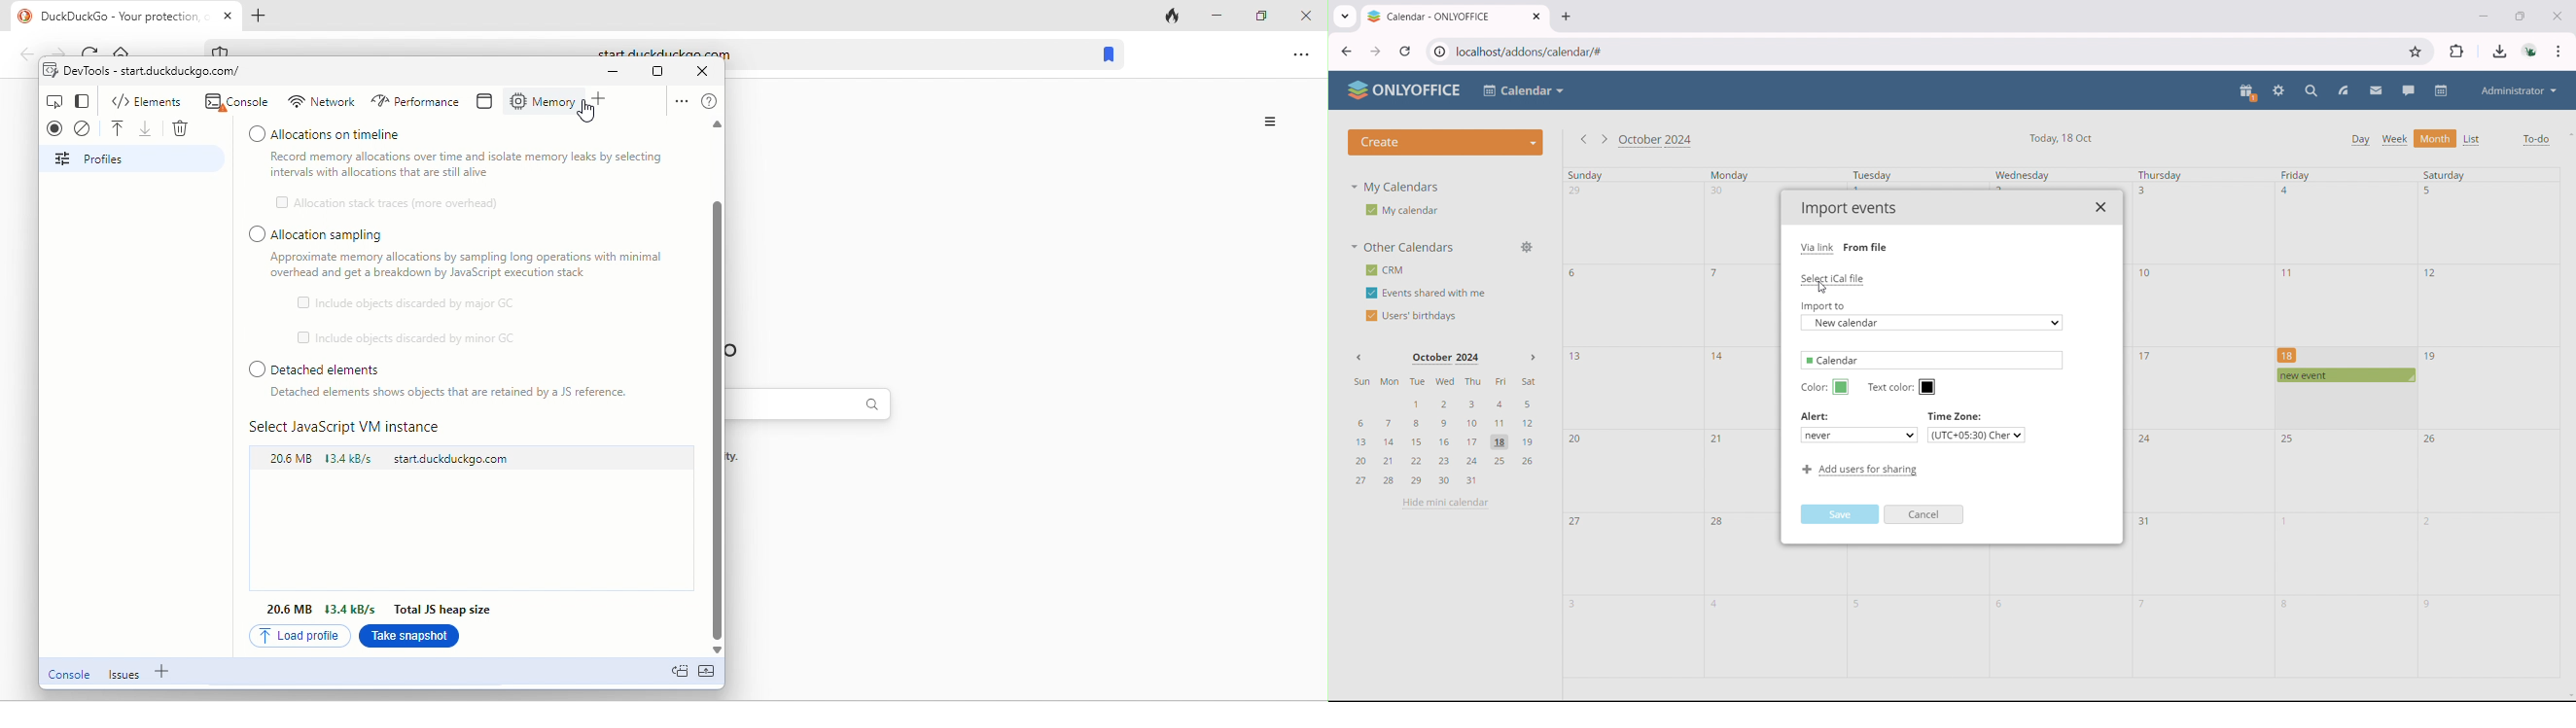  What do you see at coordinates (1397, 189) in the screenshot?
I see `My Calendars` at bounding box center [1397, 189].